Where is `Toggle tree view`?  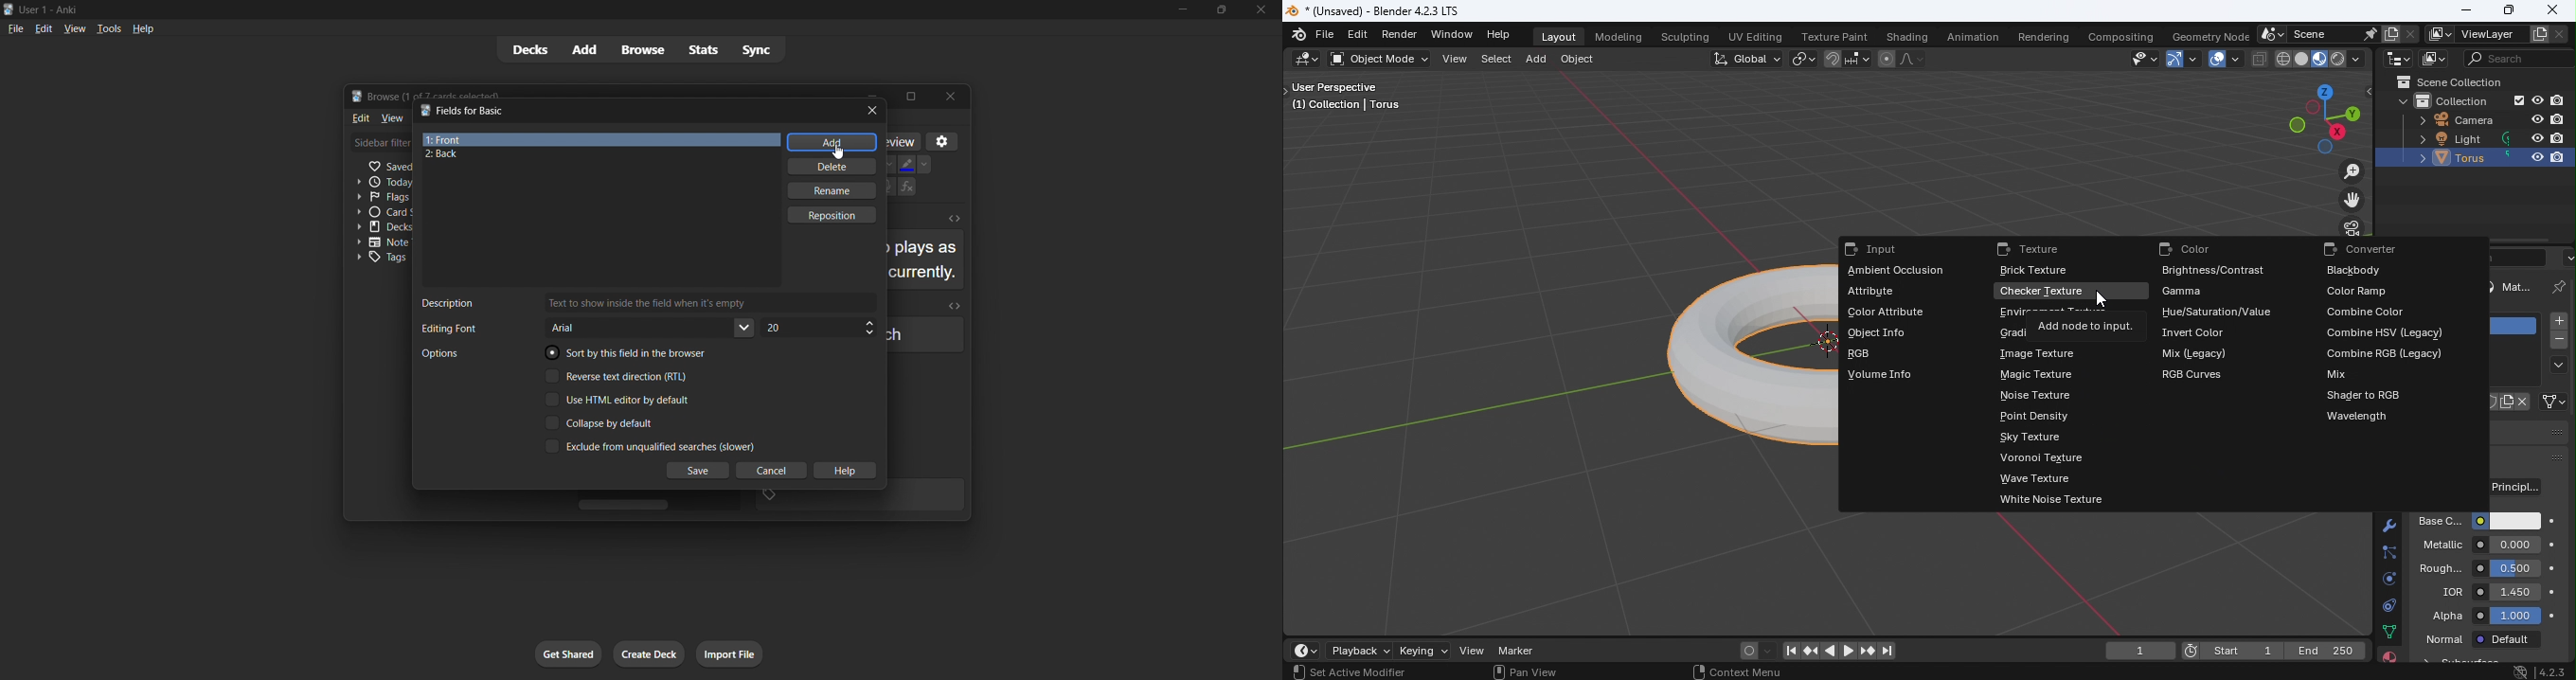 Toggle tree view is located at coordinates (2368, 91).